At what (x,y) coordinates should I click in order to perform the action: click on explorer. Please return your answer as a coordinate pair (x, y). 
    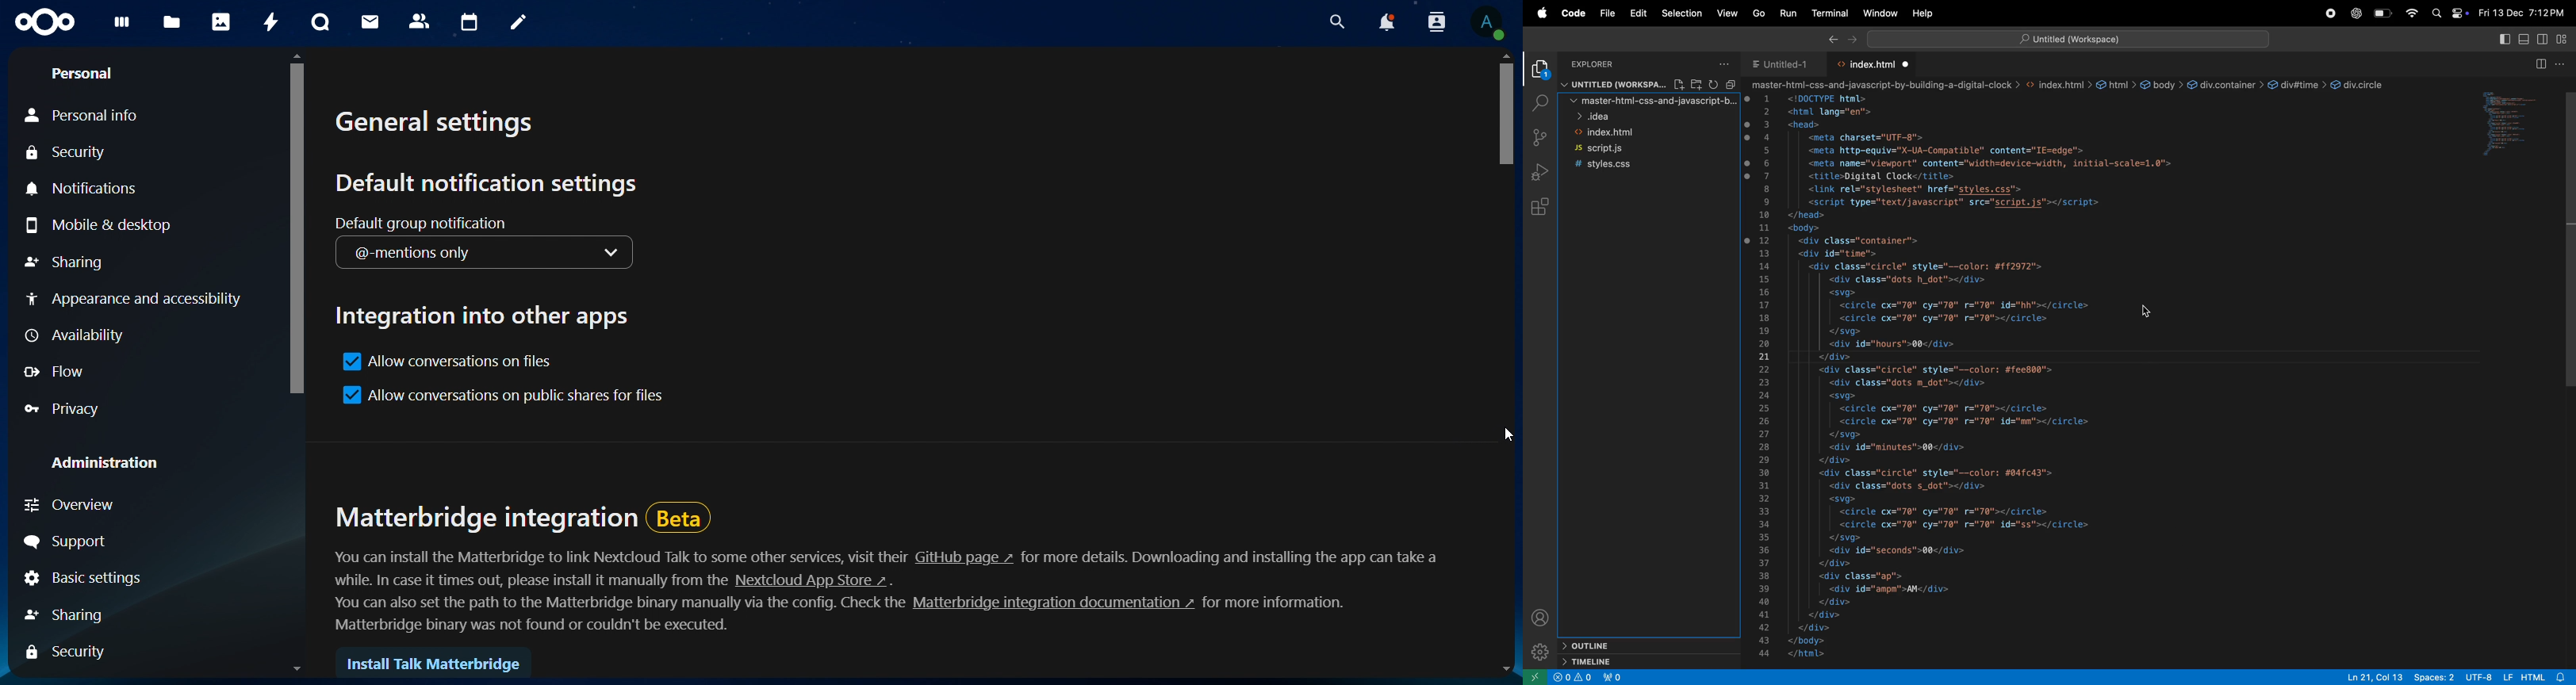
    Looking at the image, I should click on (1618, 64).